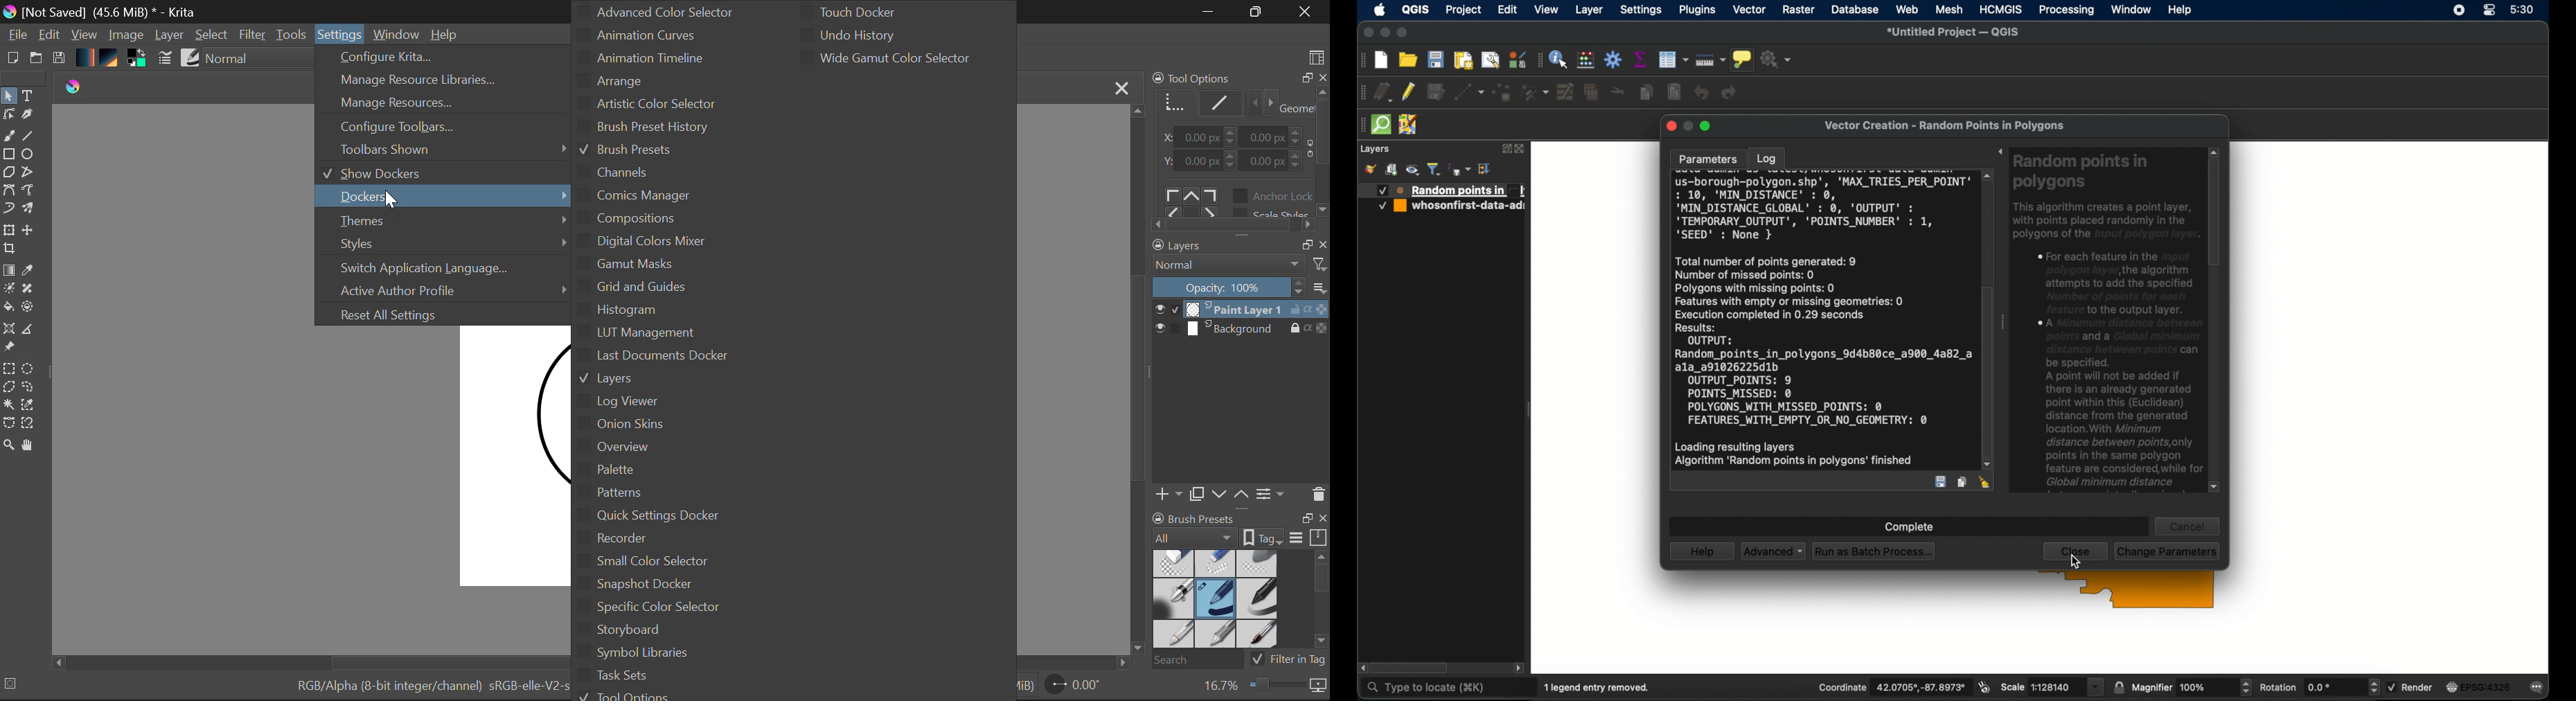 This screenshot has height=728, width=2576. I want to click on scroll up arrow, so click(1988, 175).